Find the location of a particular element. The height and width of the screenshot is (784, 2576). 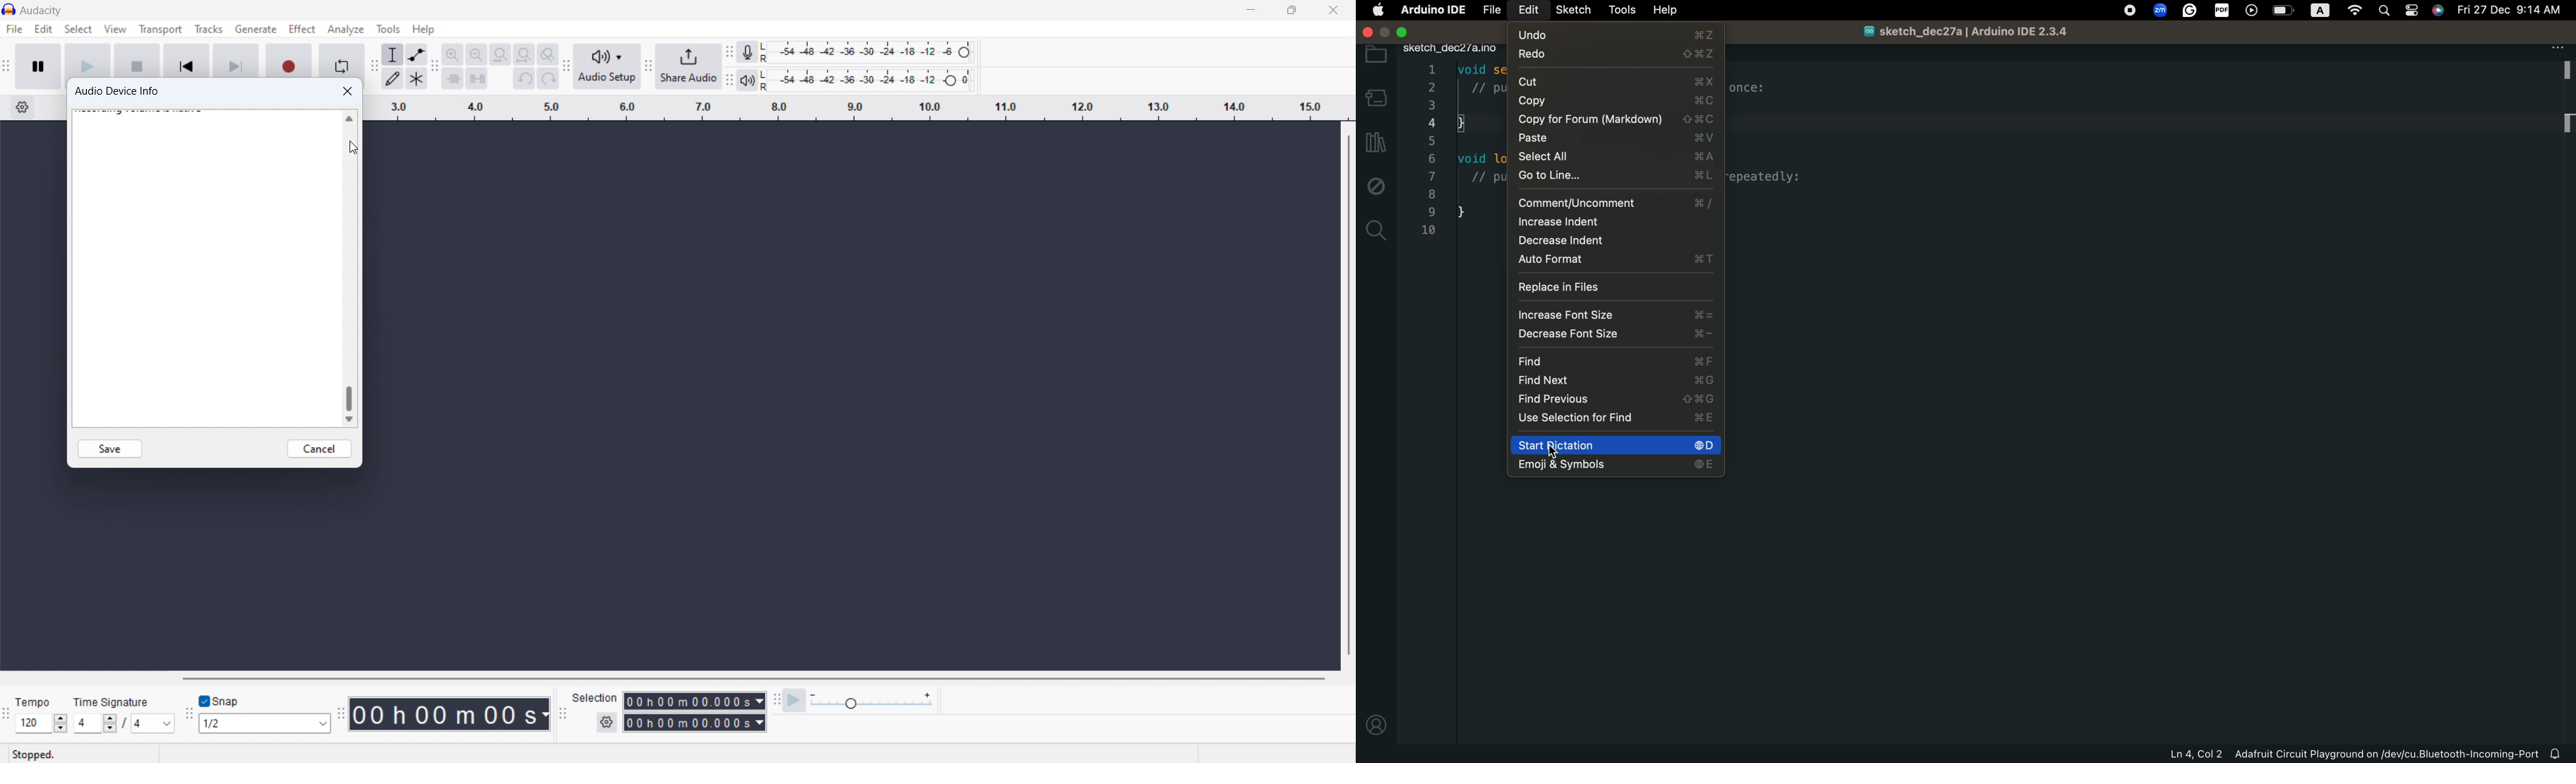

close is located at coordinates (347, 92).